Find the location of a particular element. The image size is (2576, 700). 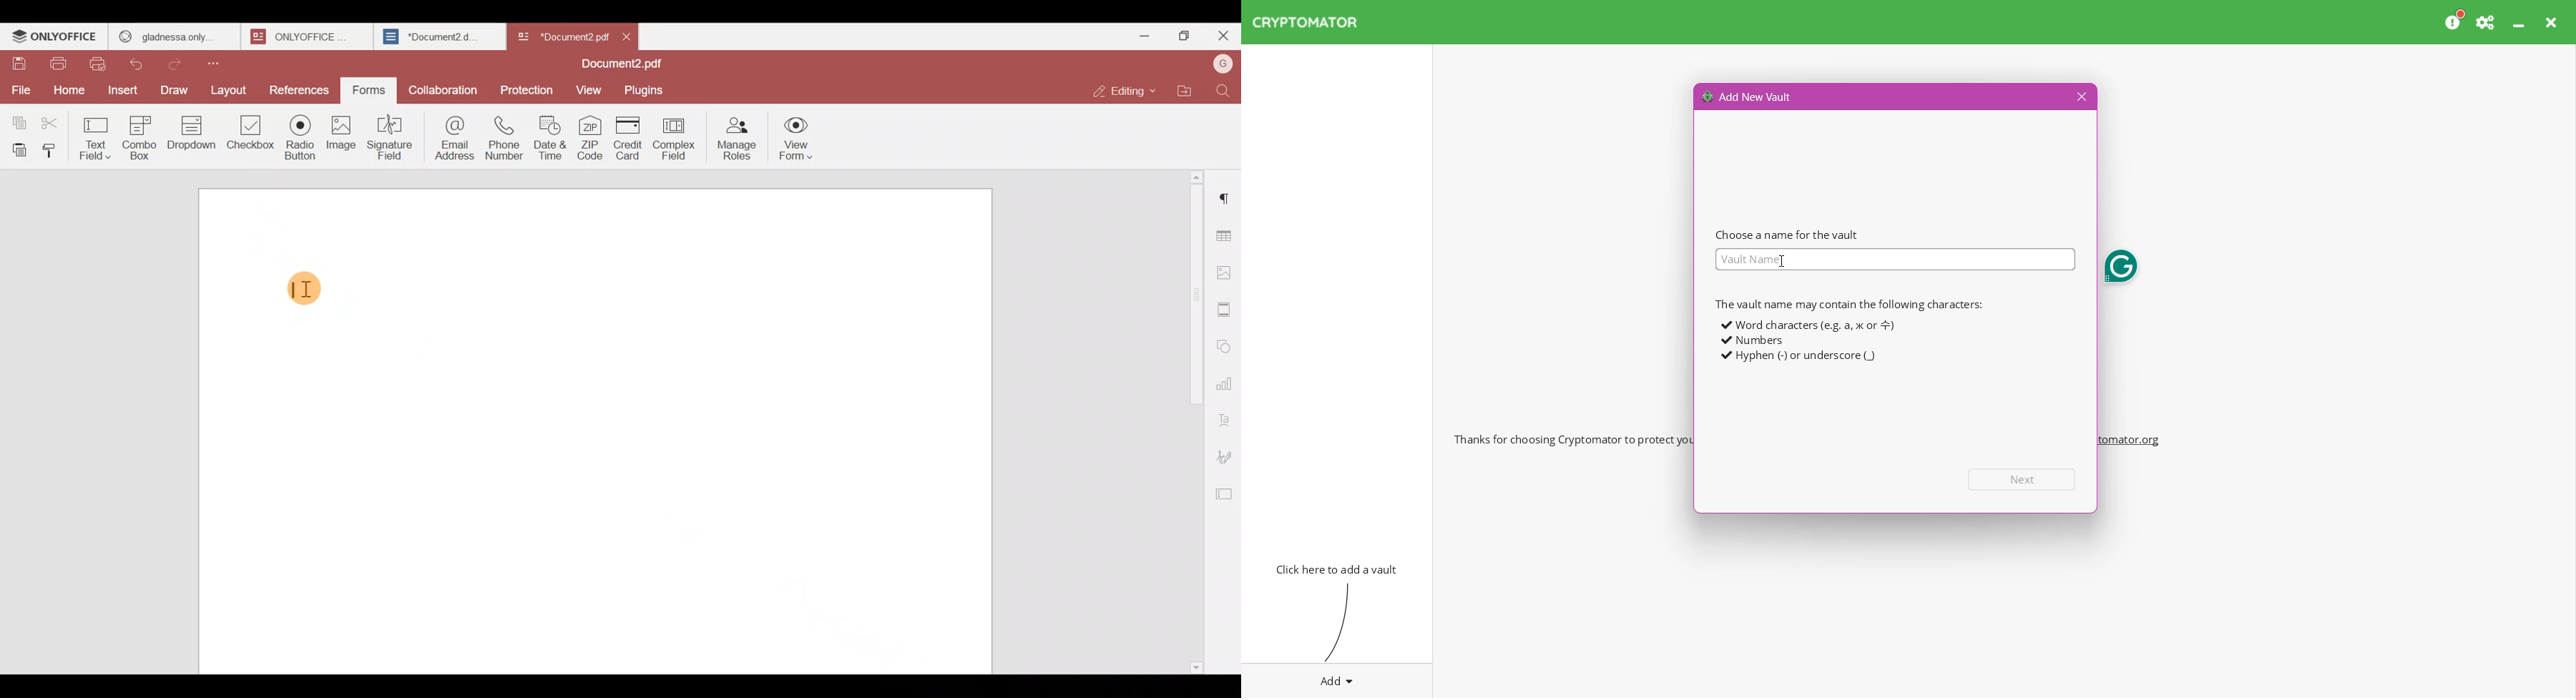

Plugins is located at coordinates (645, 89).